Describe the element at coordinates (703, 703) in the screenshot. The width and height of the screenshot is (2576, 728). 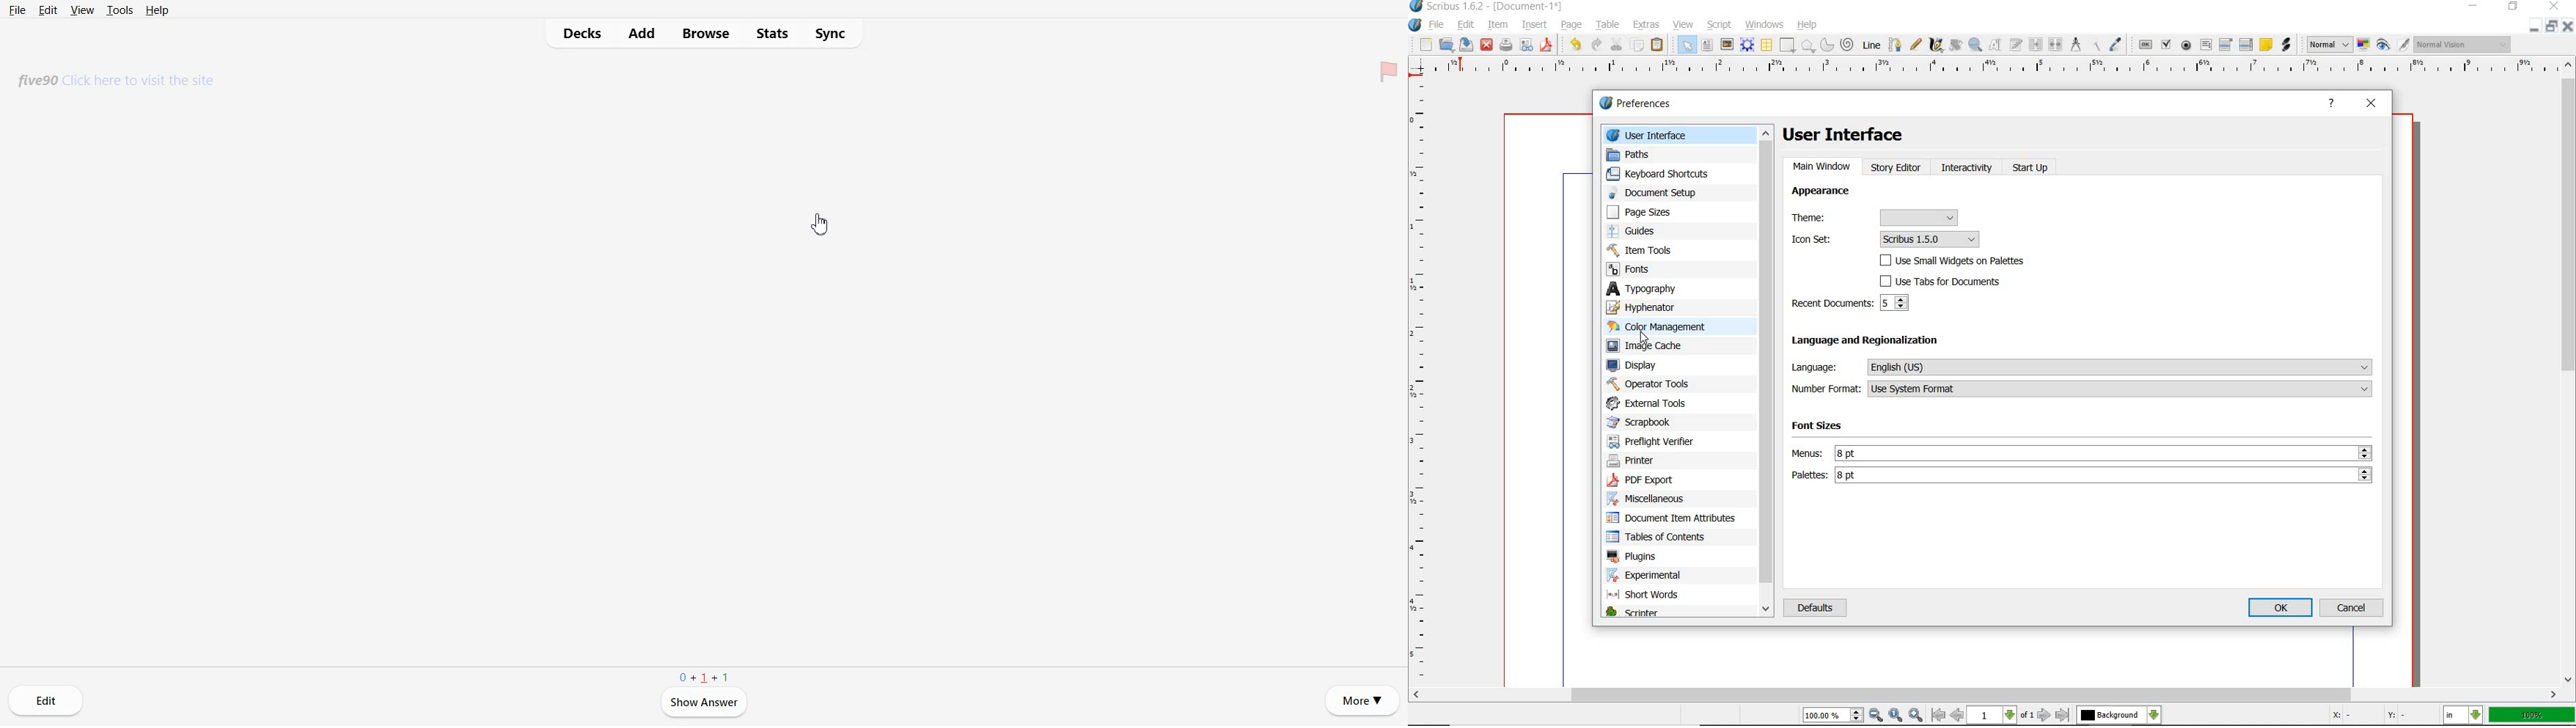
I see `Show answer` at that location.